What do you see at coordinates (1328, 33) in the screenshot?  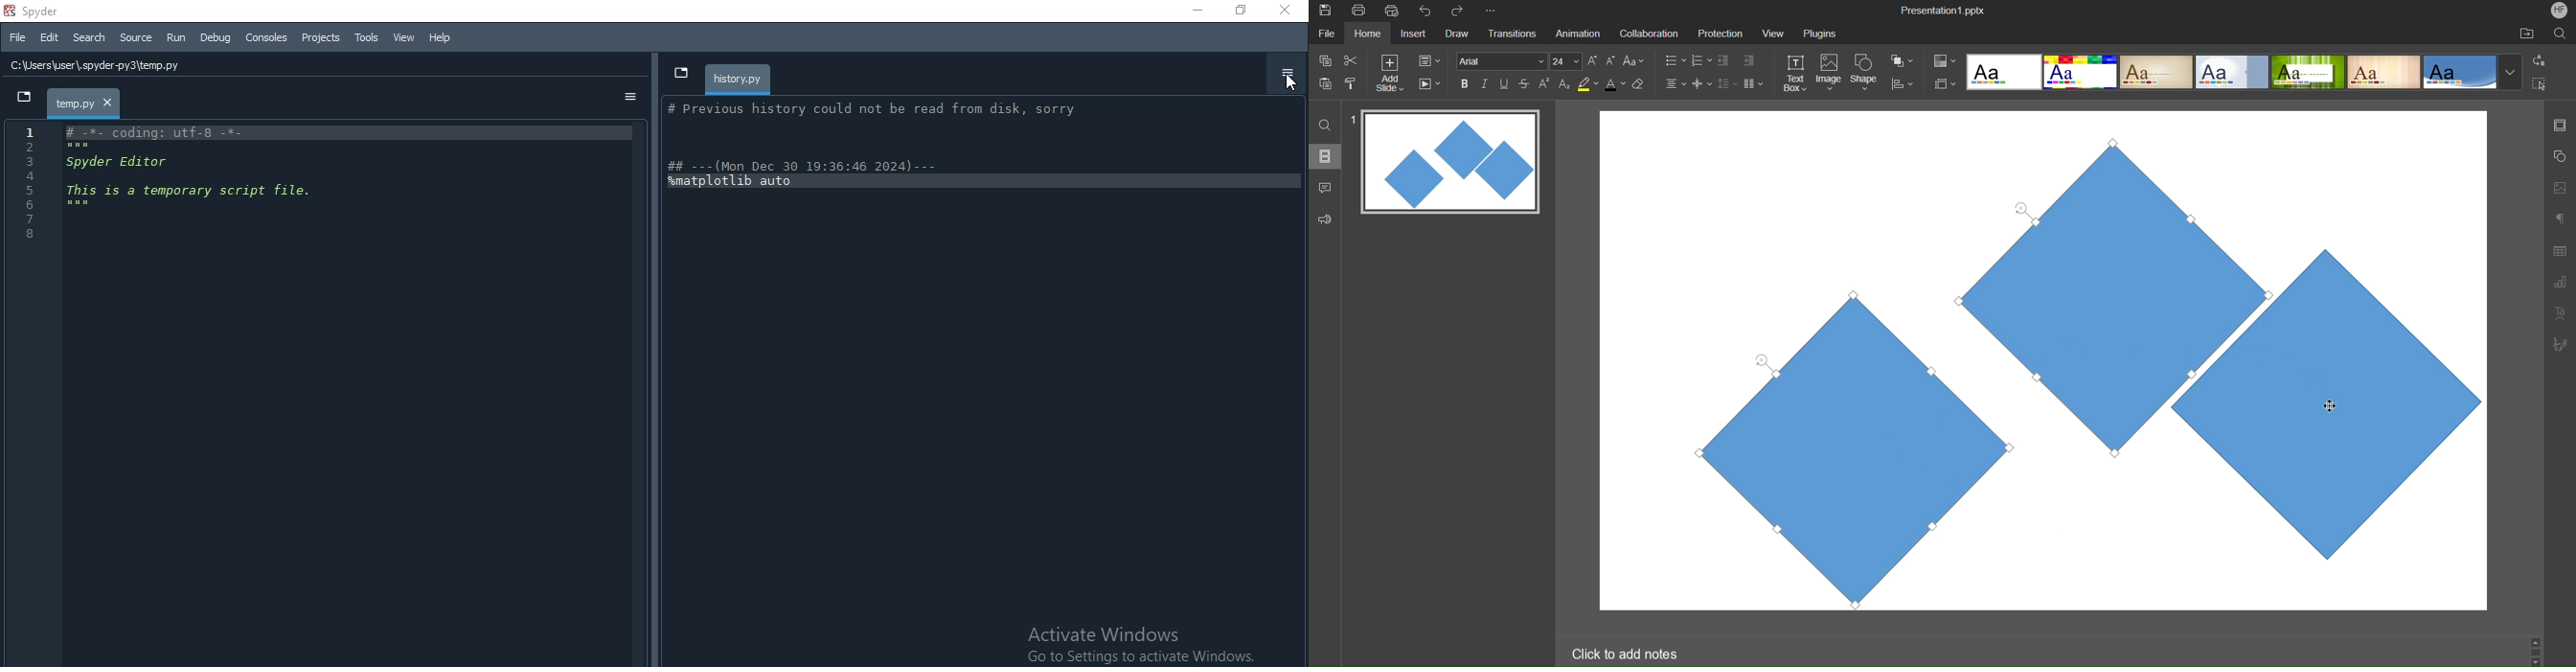 I see `File` at bounding box center [1328, 33].